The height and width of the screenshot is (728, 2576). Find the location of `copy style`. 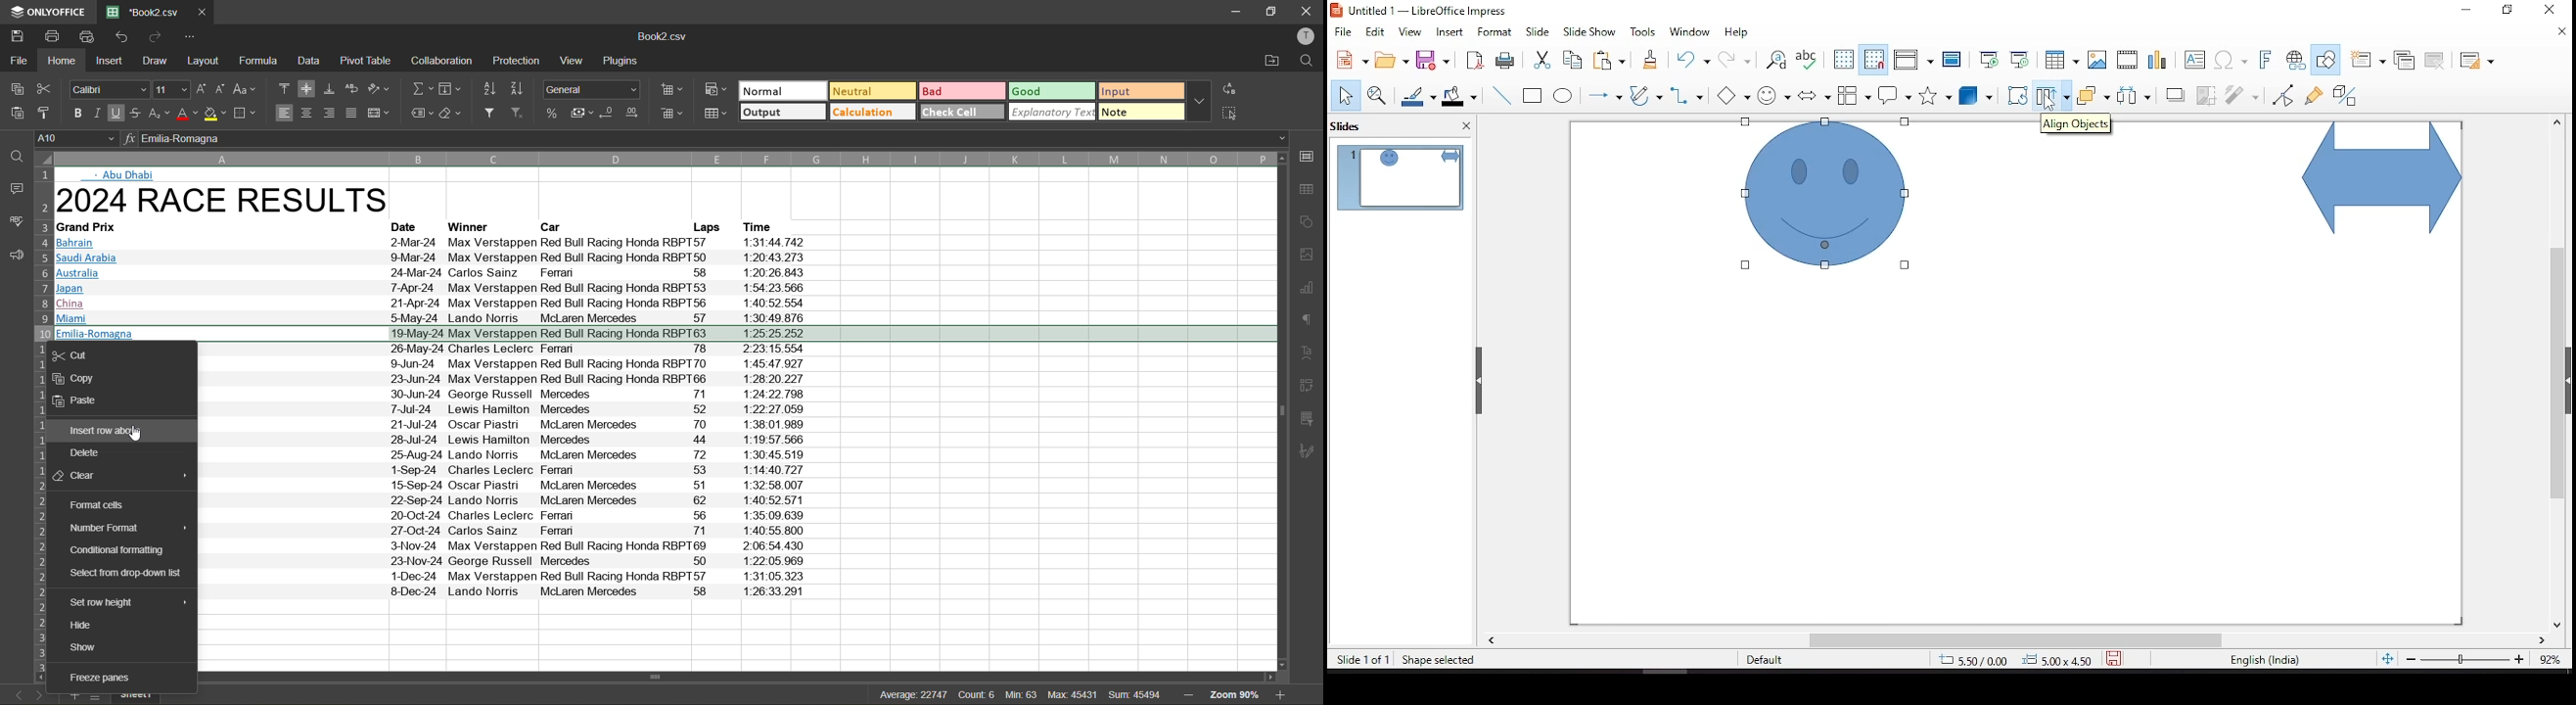

copy style is located at coordinates (45, 110).